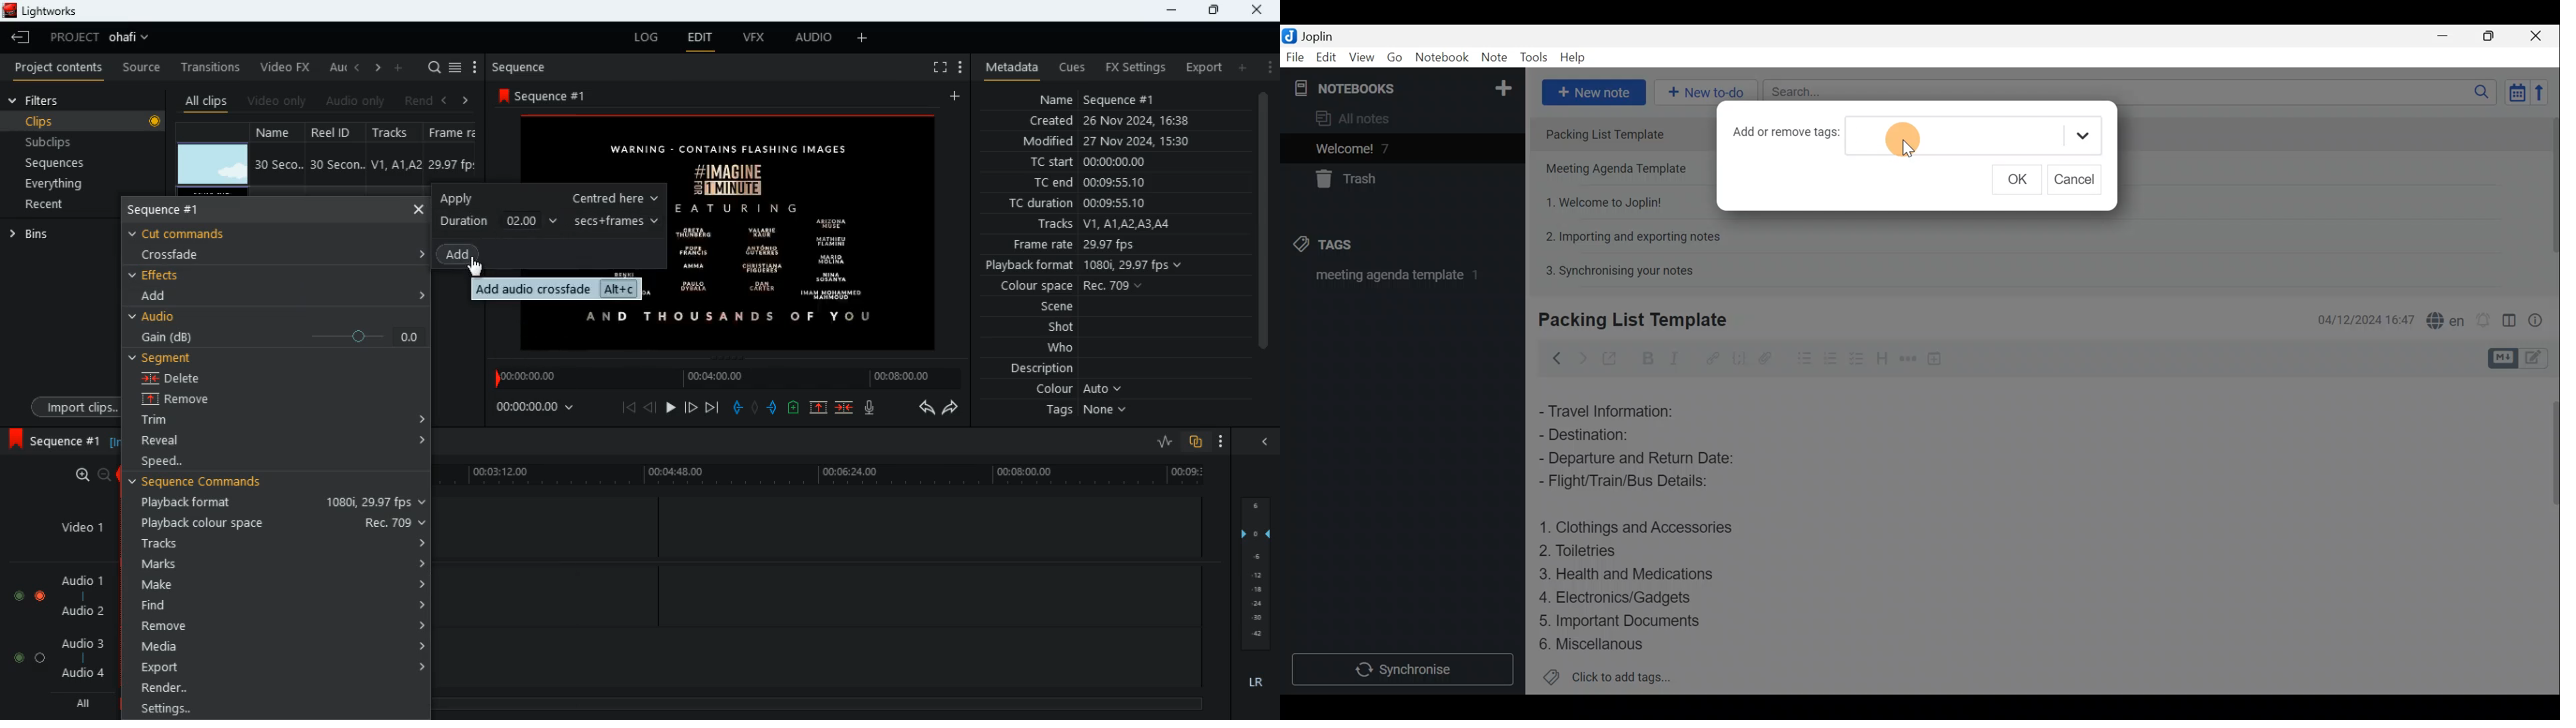 The image size is (2576, 728). What do you see at coordinates (1623, 133) in the screenshot?
I see `Packing List Template` at bounding box center [1623, 133].